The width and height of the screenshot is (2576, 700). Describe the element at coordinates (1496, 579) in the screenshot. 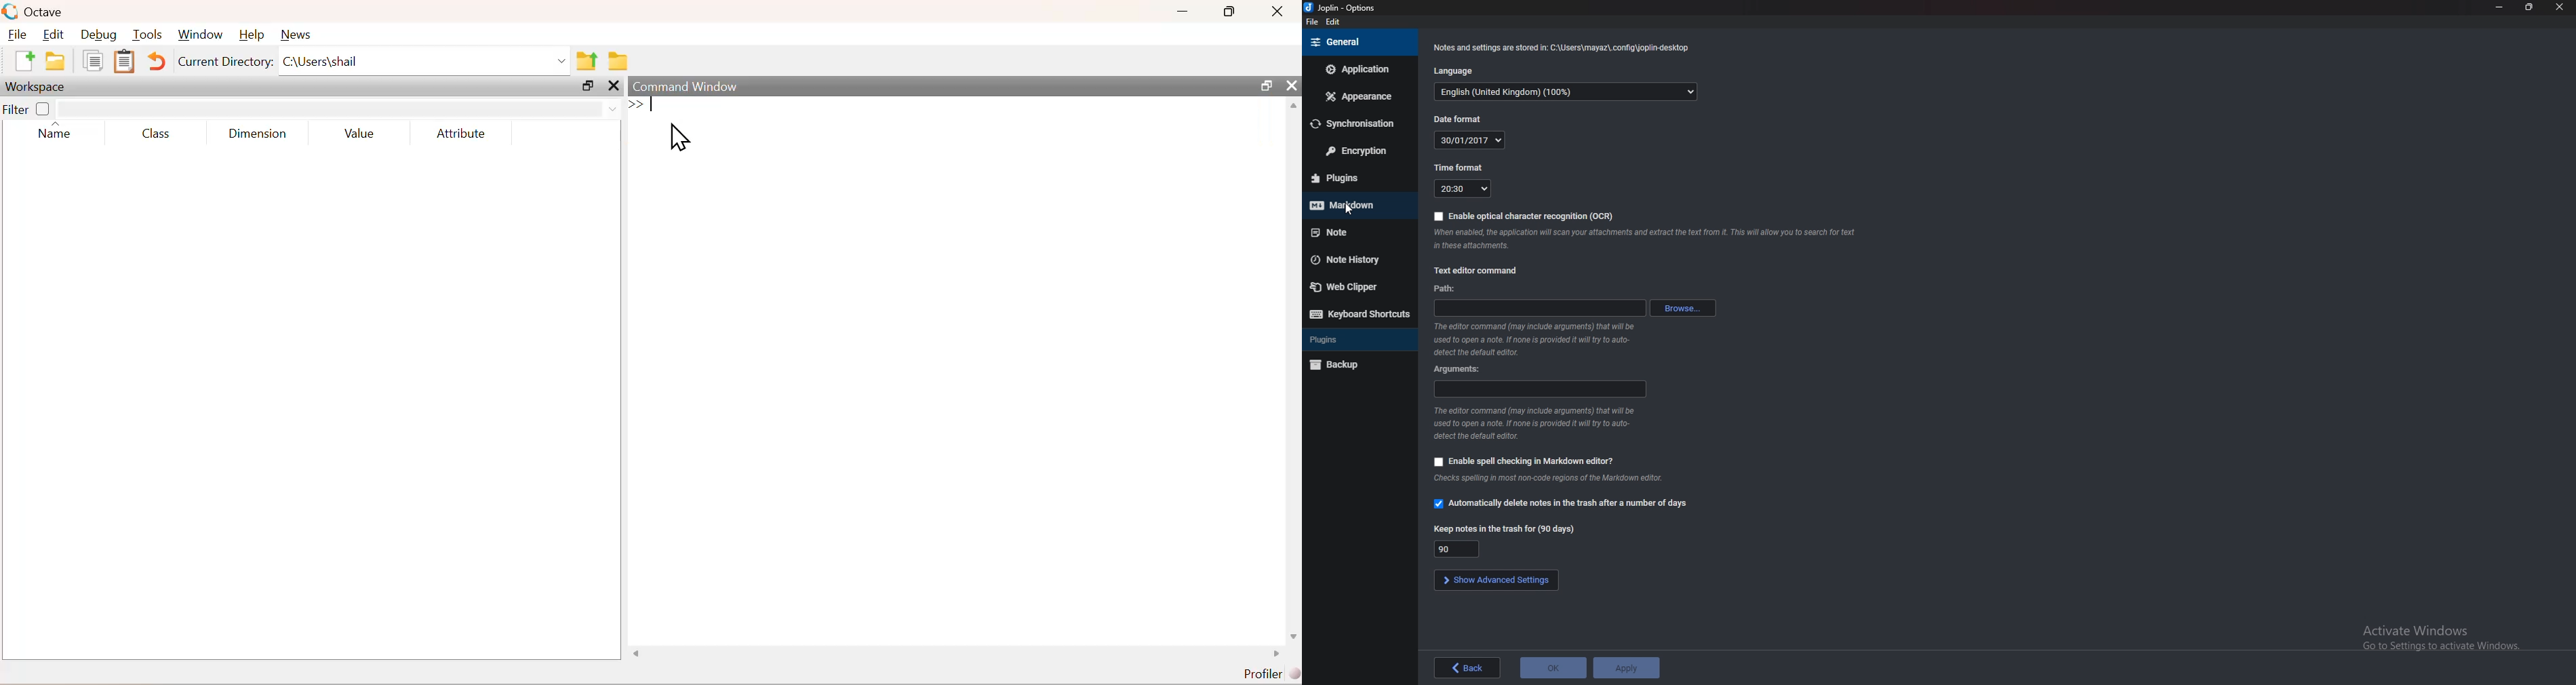

I see `Show advanced settings` at that location.